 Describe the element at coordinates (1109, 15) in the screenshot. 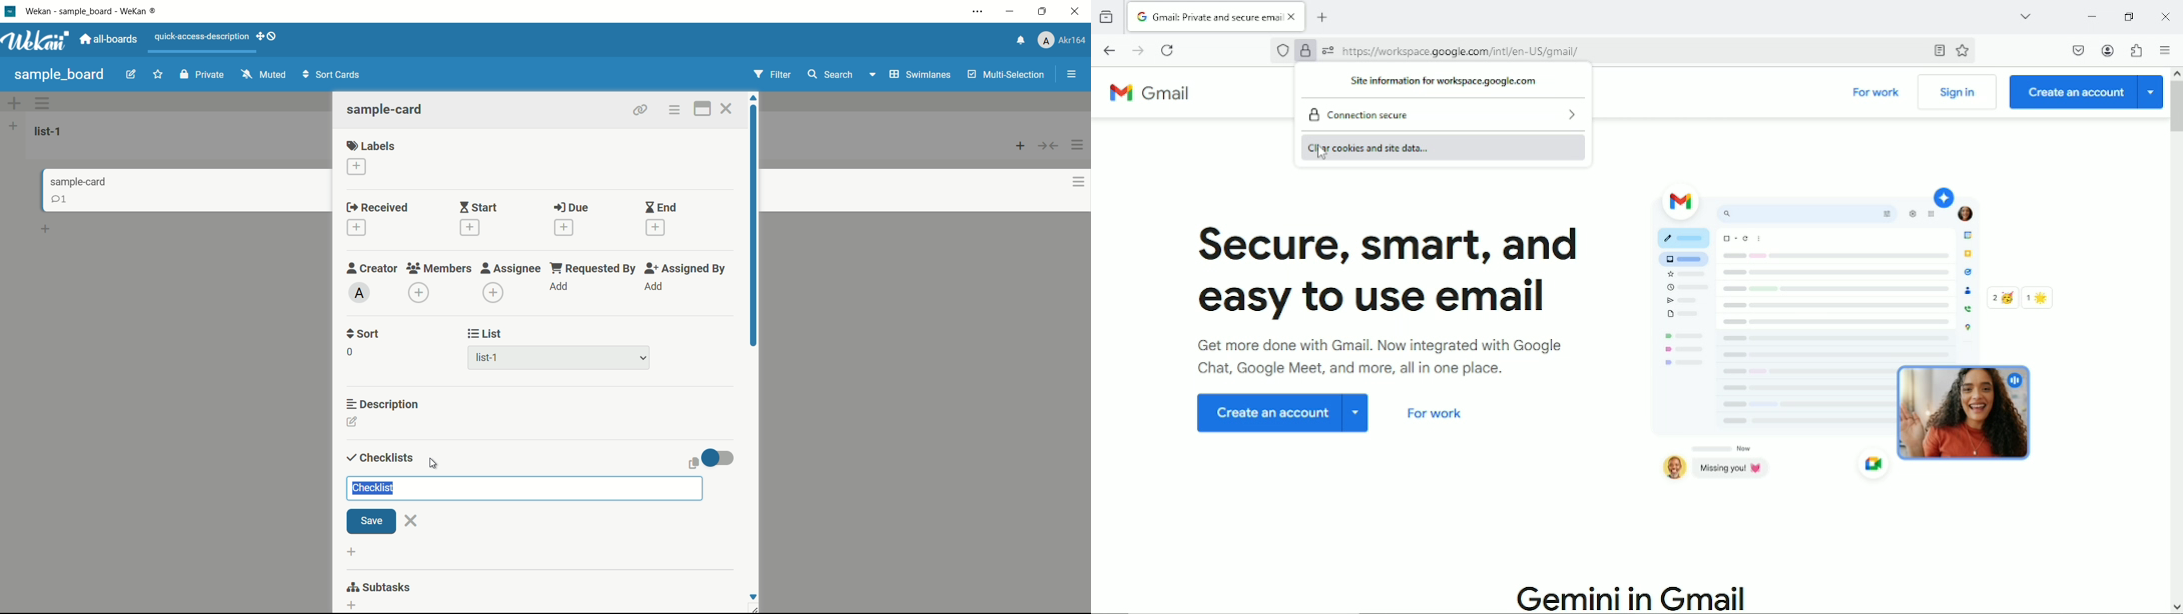

I see `View recent browsing` at that location.